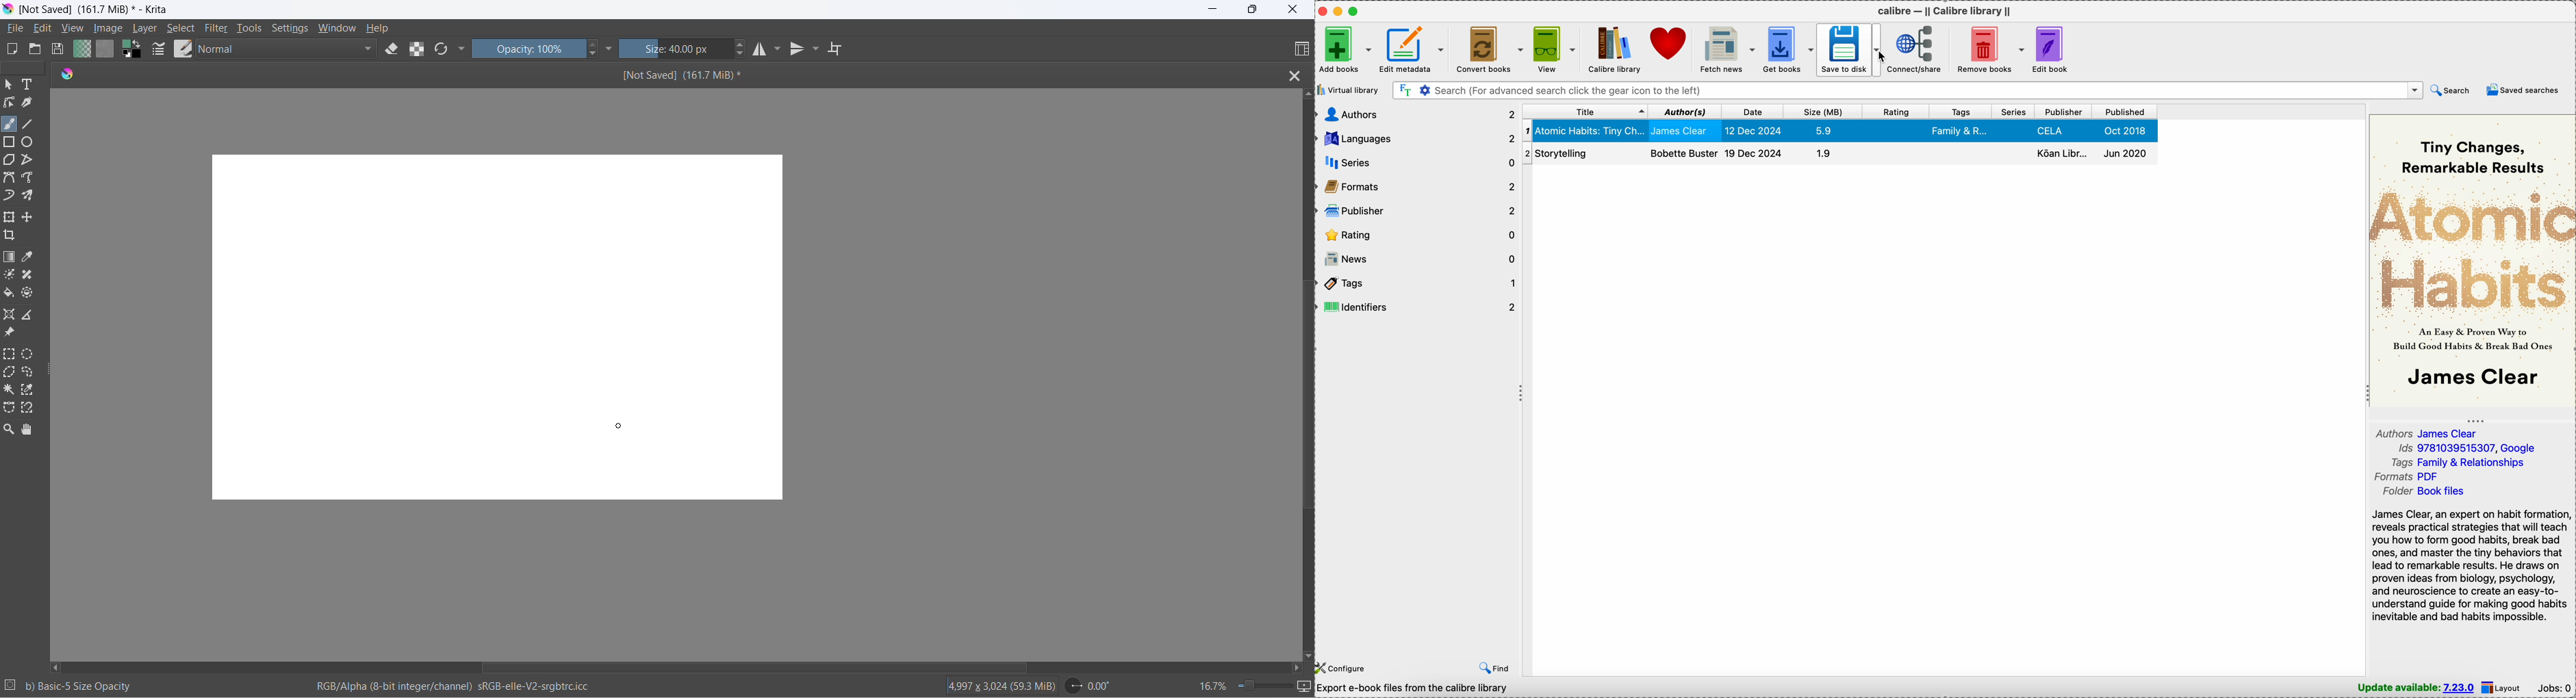 The width and height of the screenshot is (2576, 700). Describe the element at coordinates (14, 49) in the screenshot. I see `new document` at that location.